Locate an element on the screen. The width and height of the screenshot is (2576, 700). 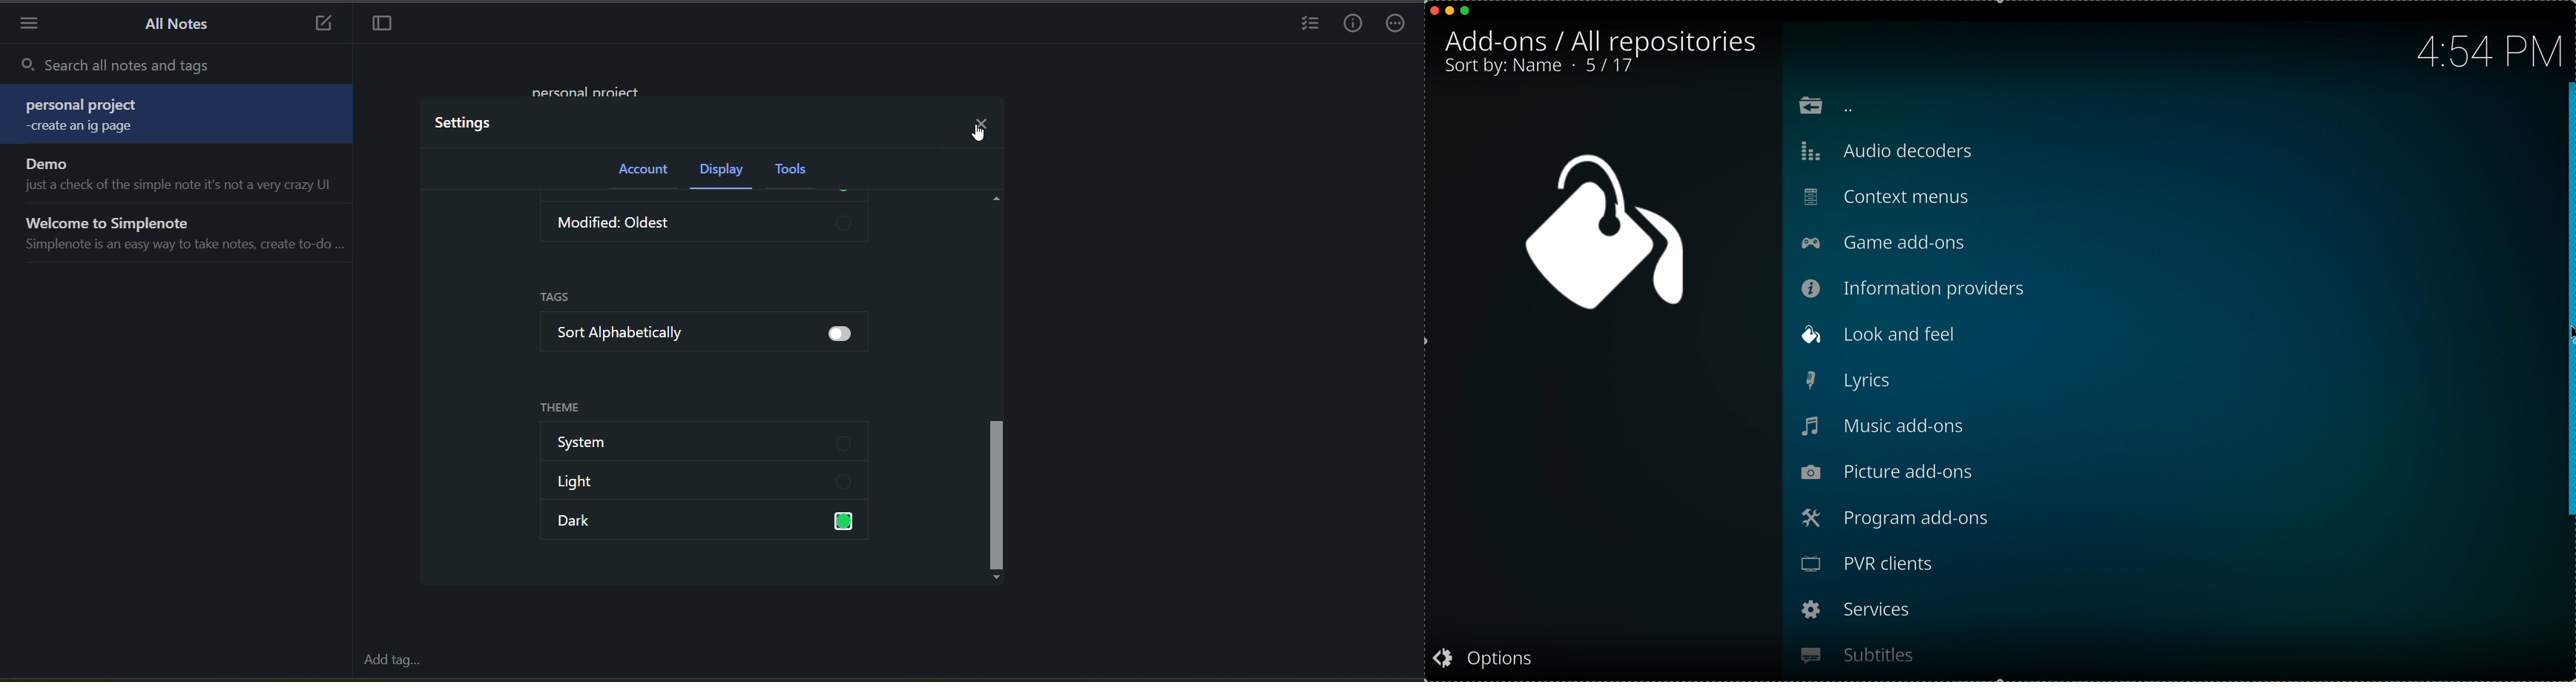
PVR clients is located at coordinates (1872, 566).